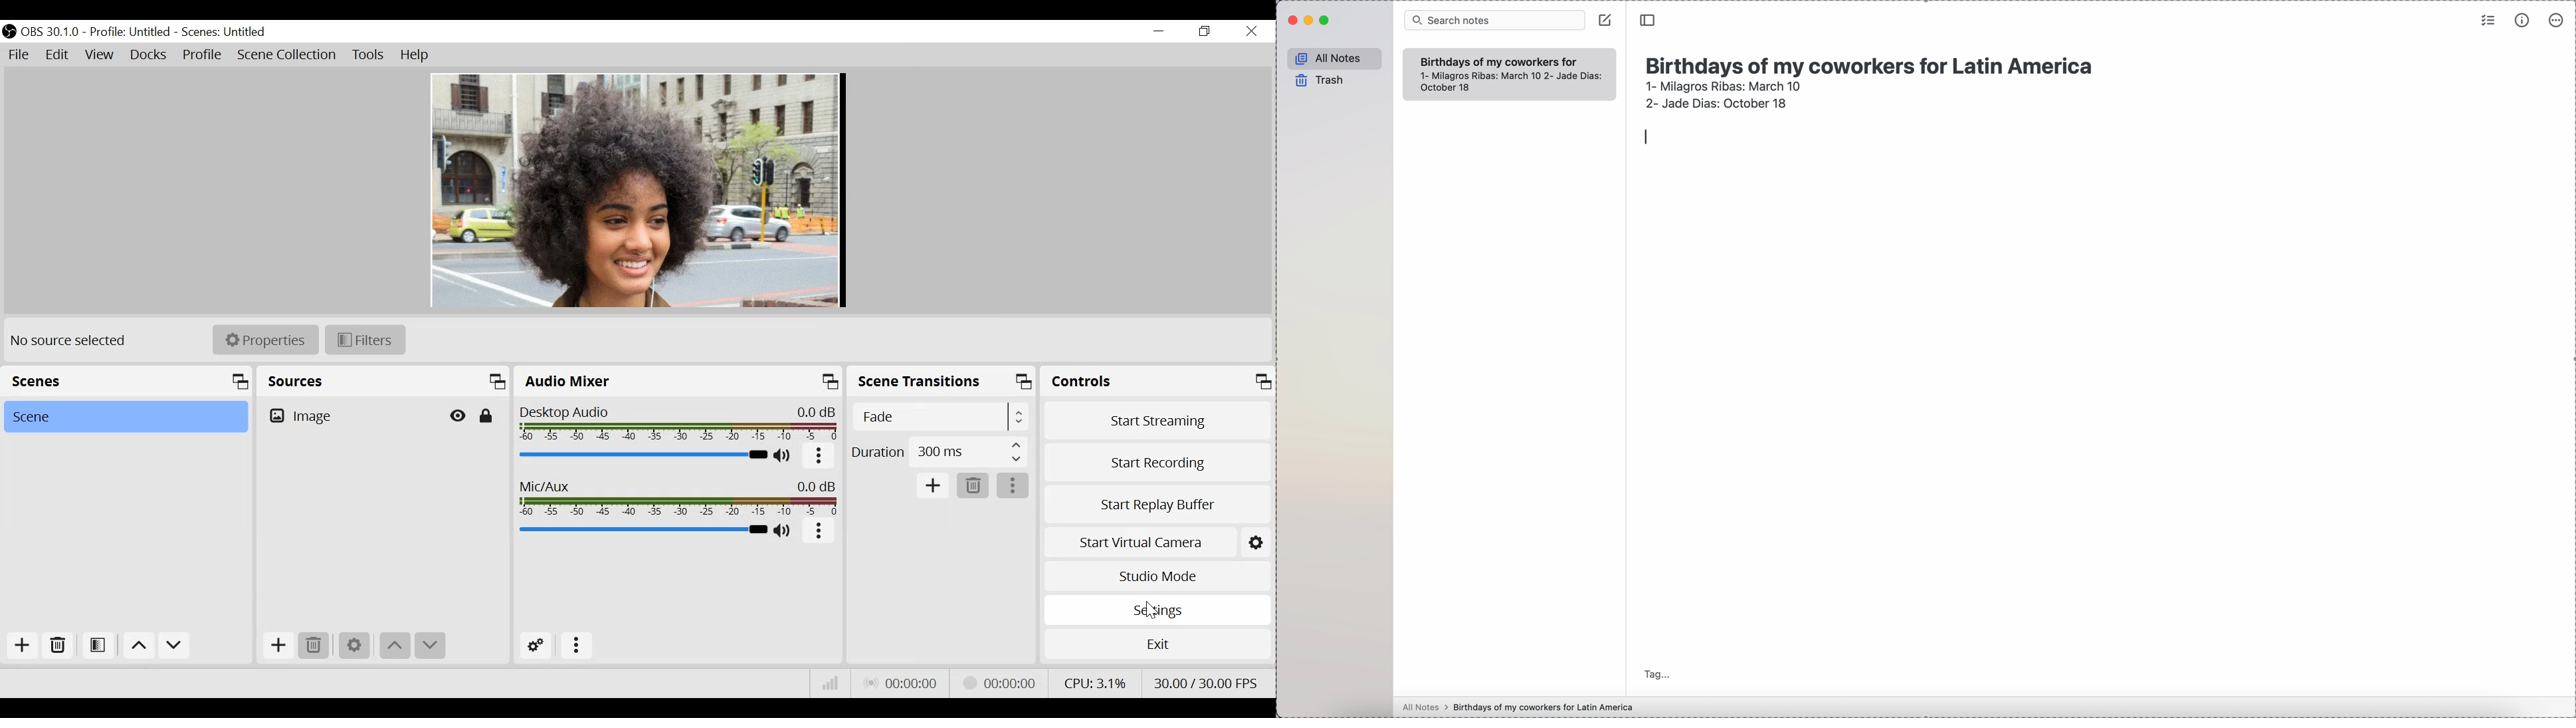  What do you see at coordinates (490, 381) in the screenshot?
I see `Maximize` at bounding box center [490, 381].